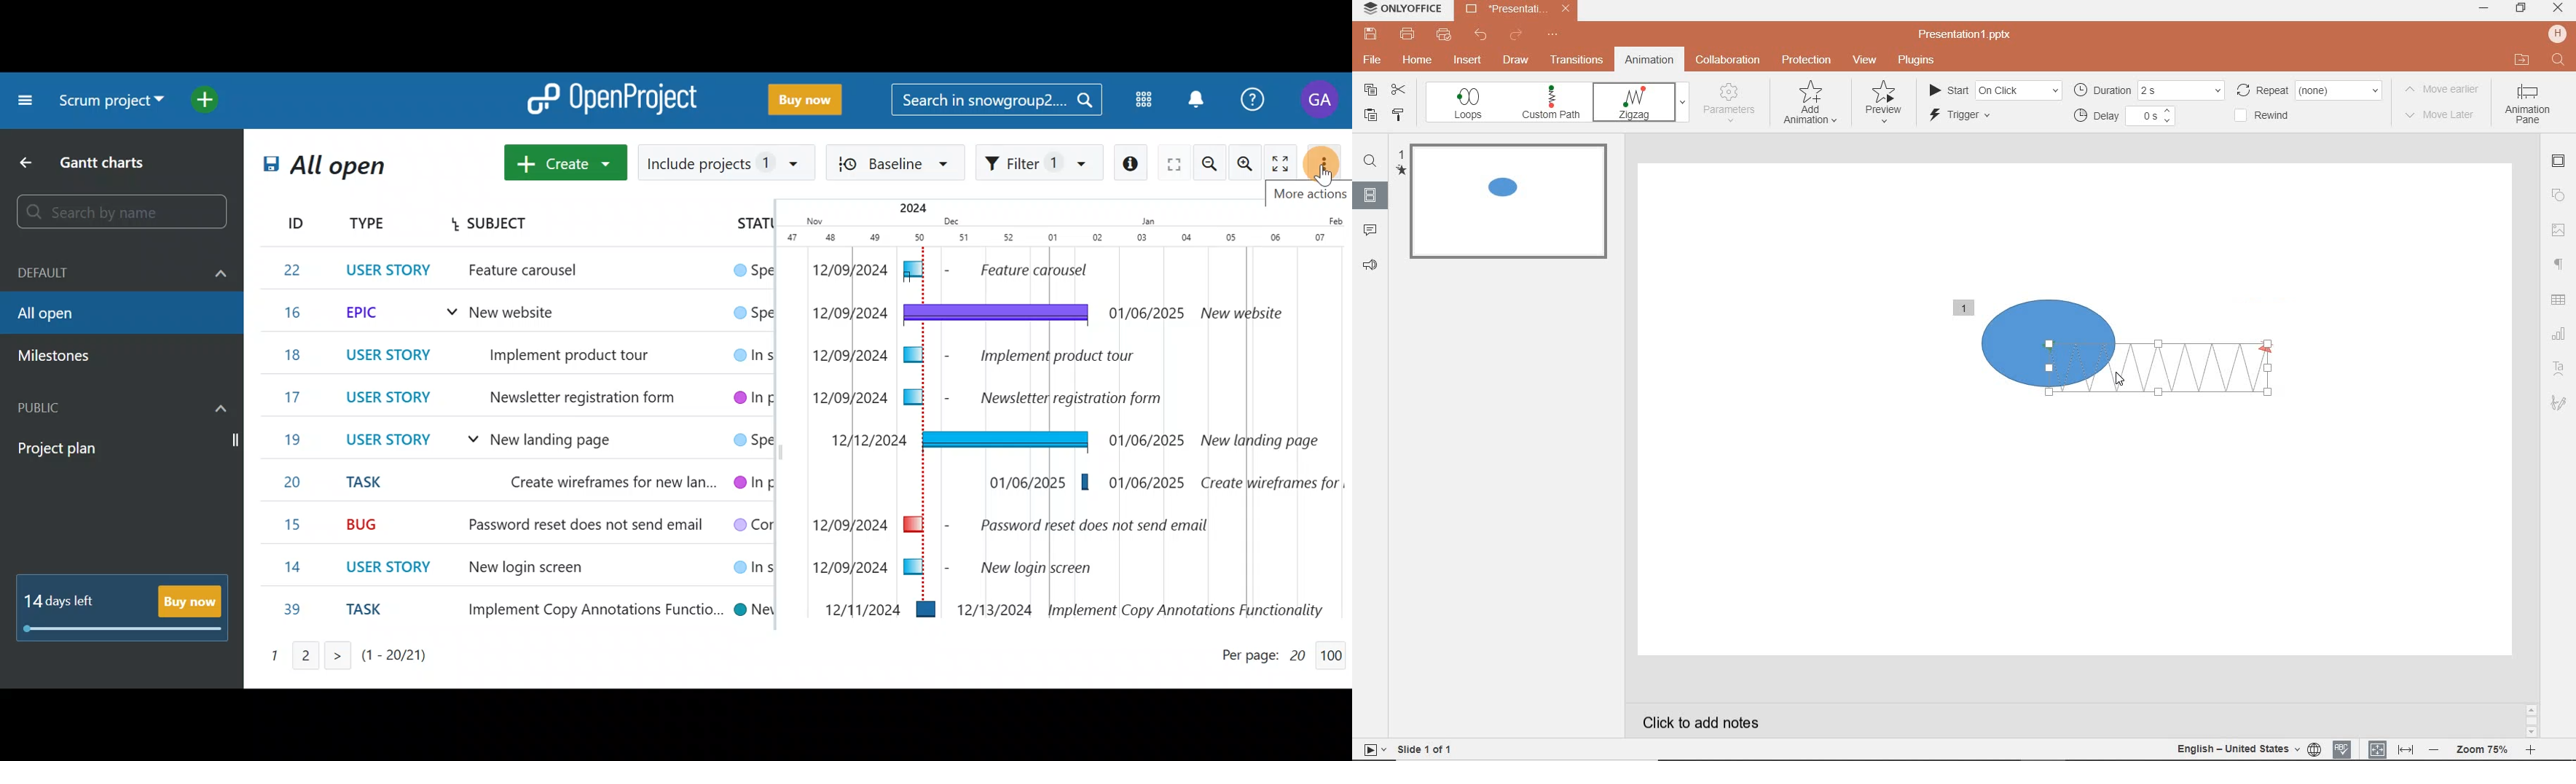 This screenshot has height=784, width=2576. Describe the element at coordinates (582, 395) in the screenshot. I see `Newsletter registration form` at that location.